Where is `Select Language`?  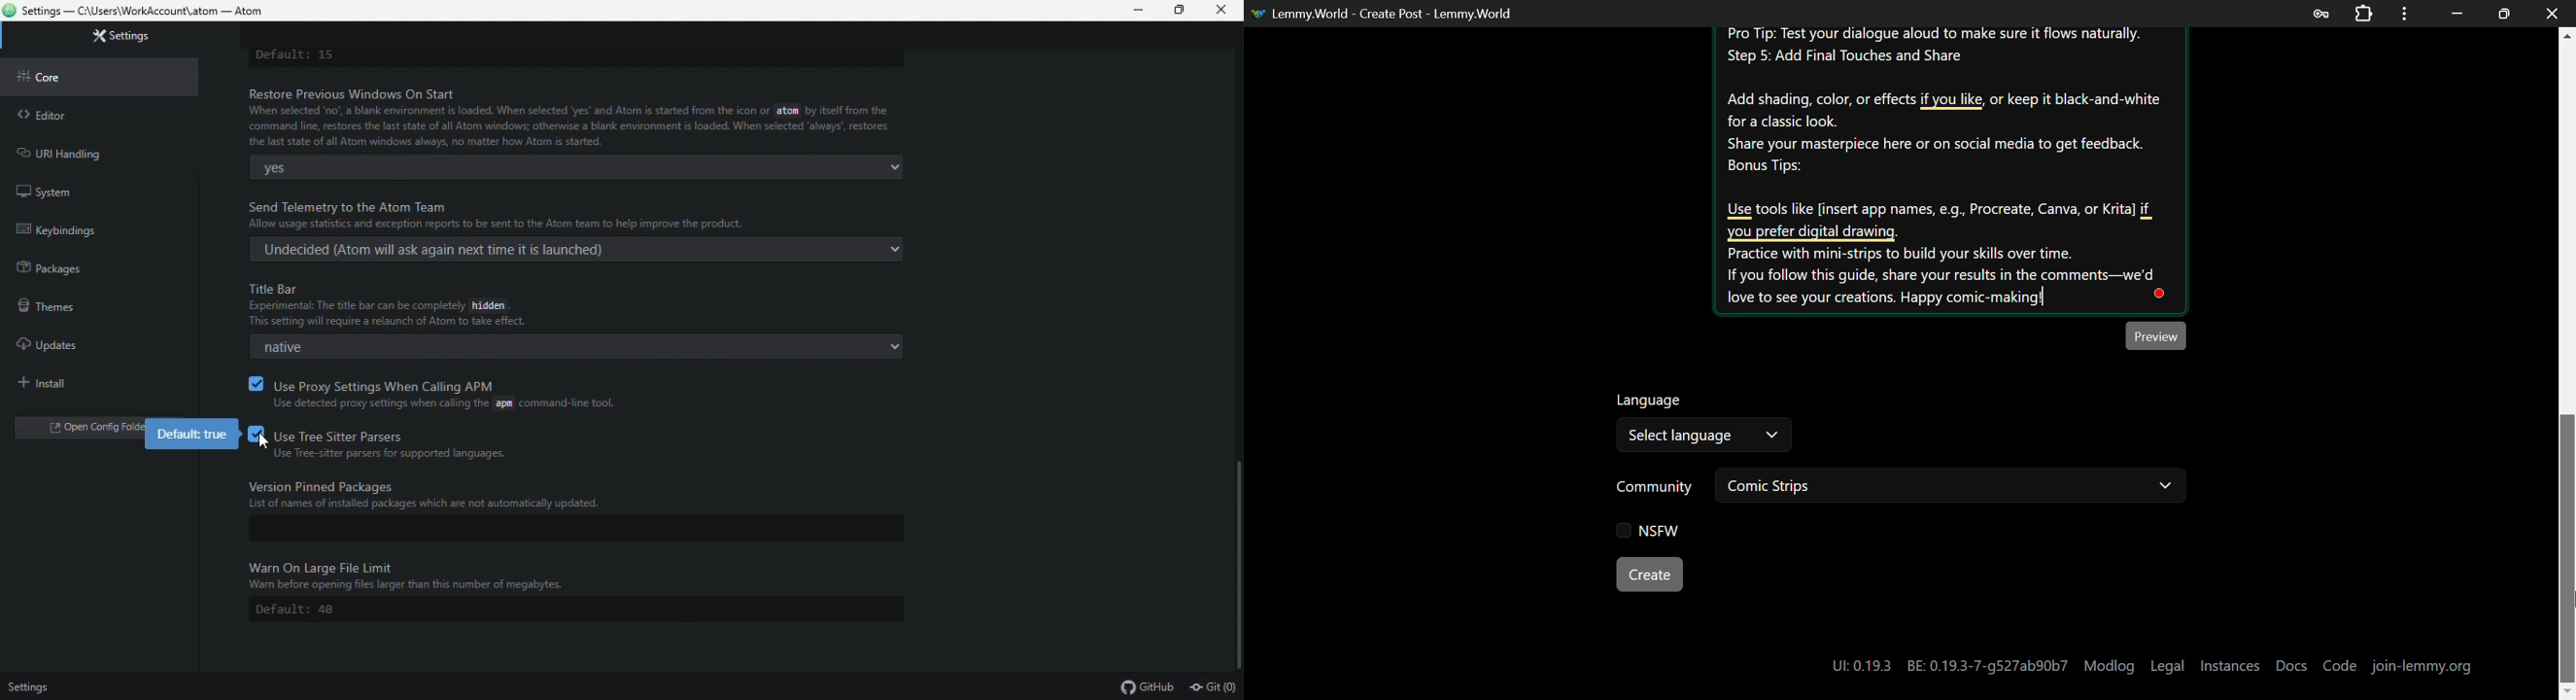 Select Language is located at coordinates (1748, 420).